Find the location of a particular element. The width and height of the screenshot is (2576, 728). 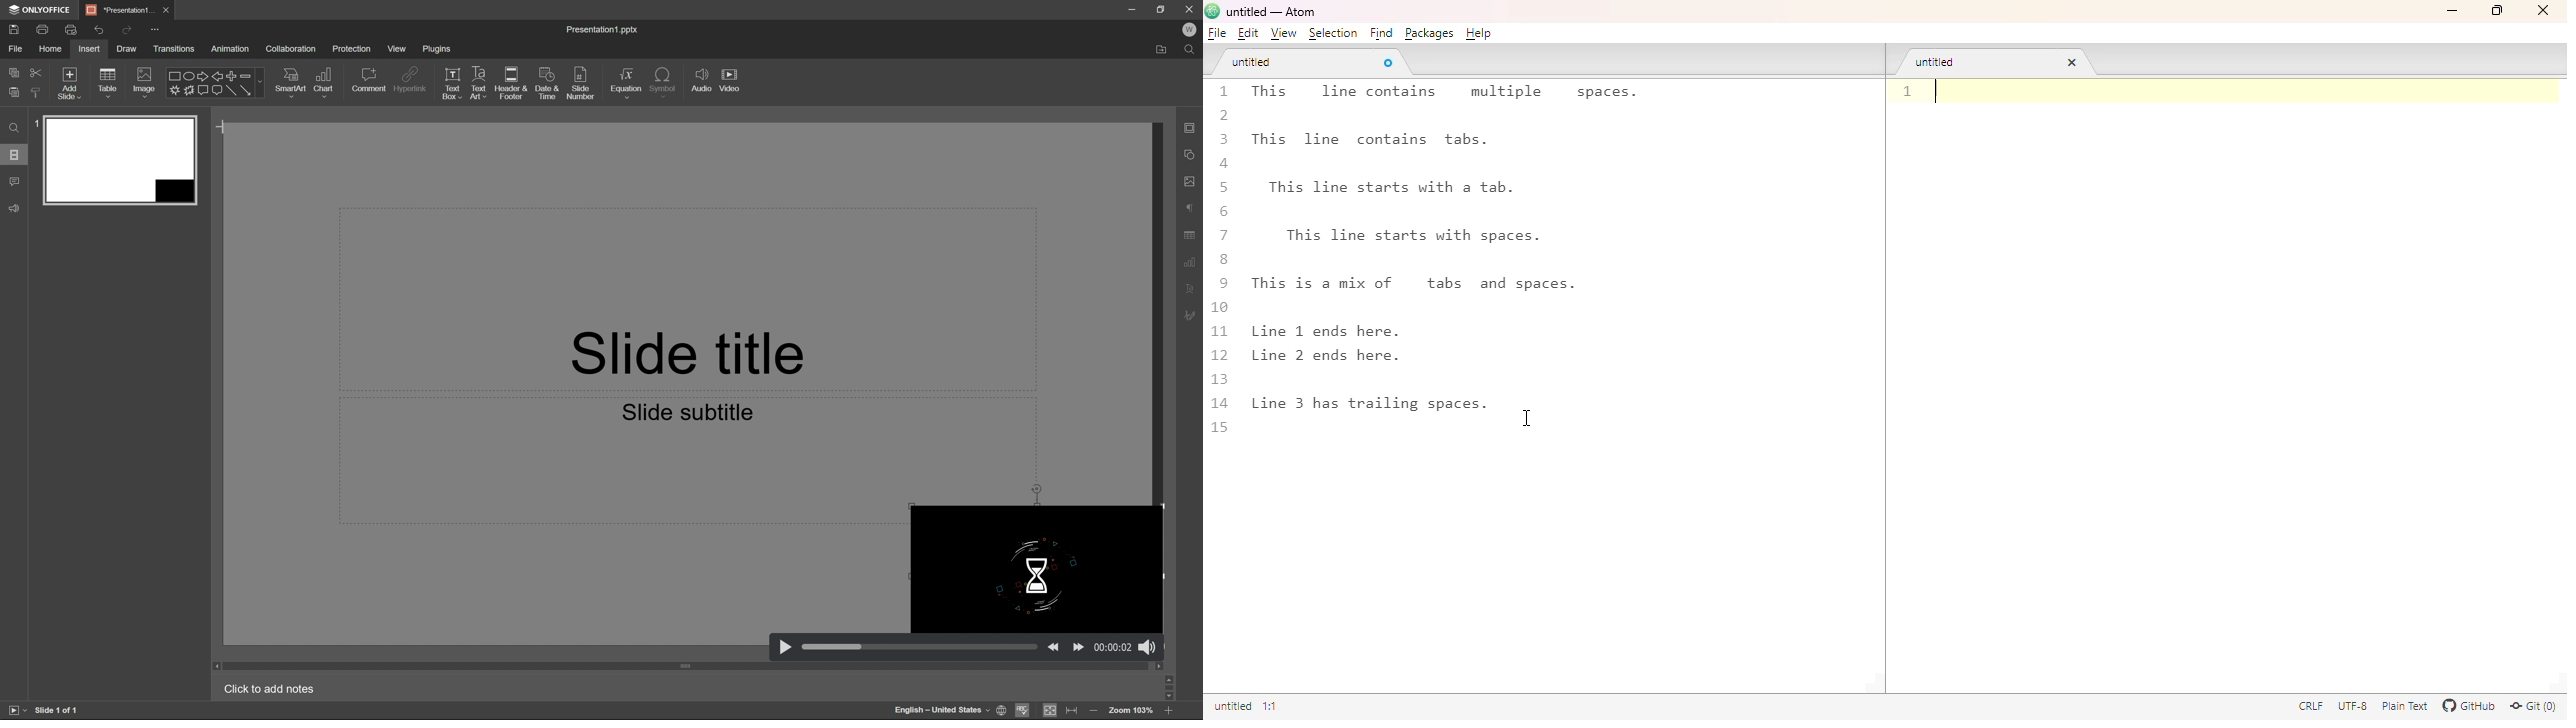

zoom in is located at coordinates (1094, 712).